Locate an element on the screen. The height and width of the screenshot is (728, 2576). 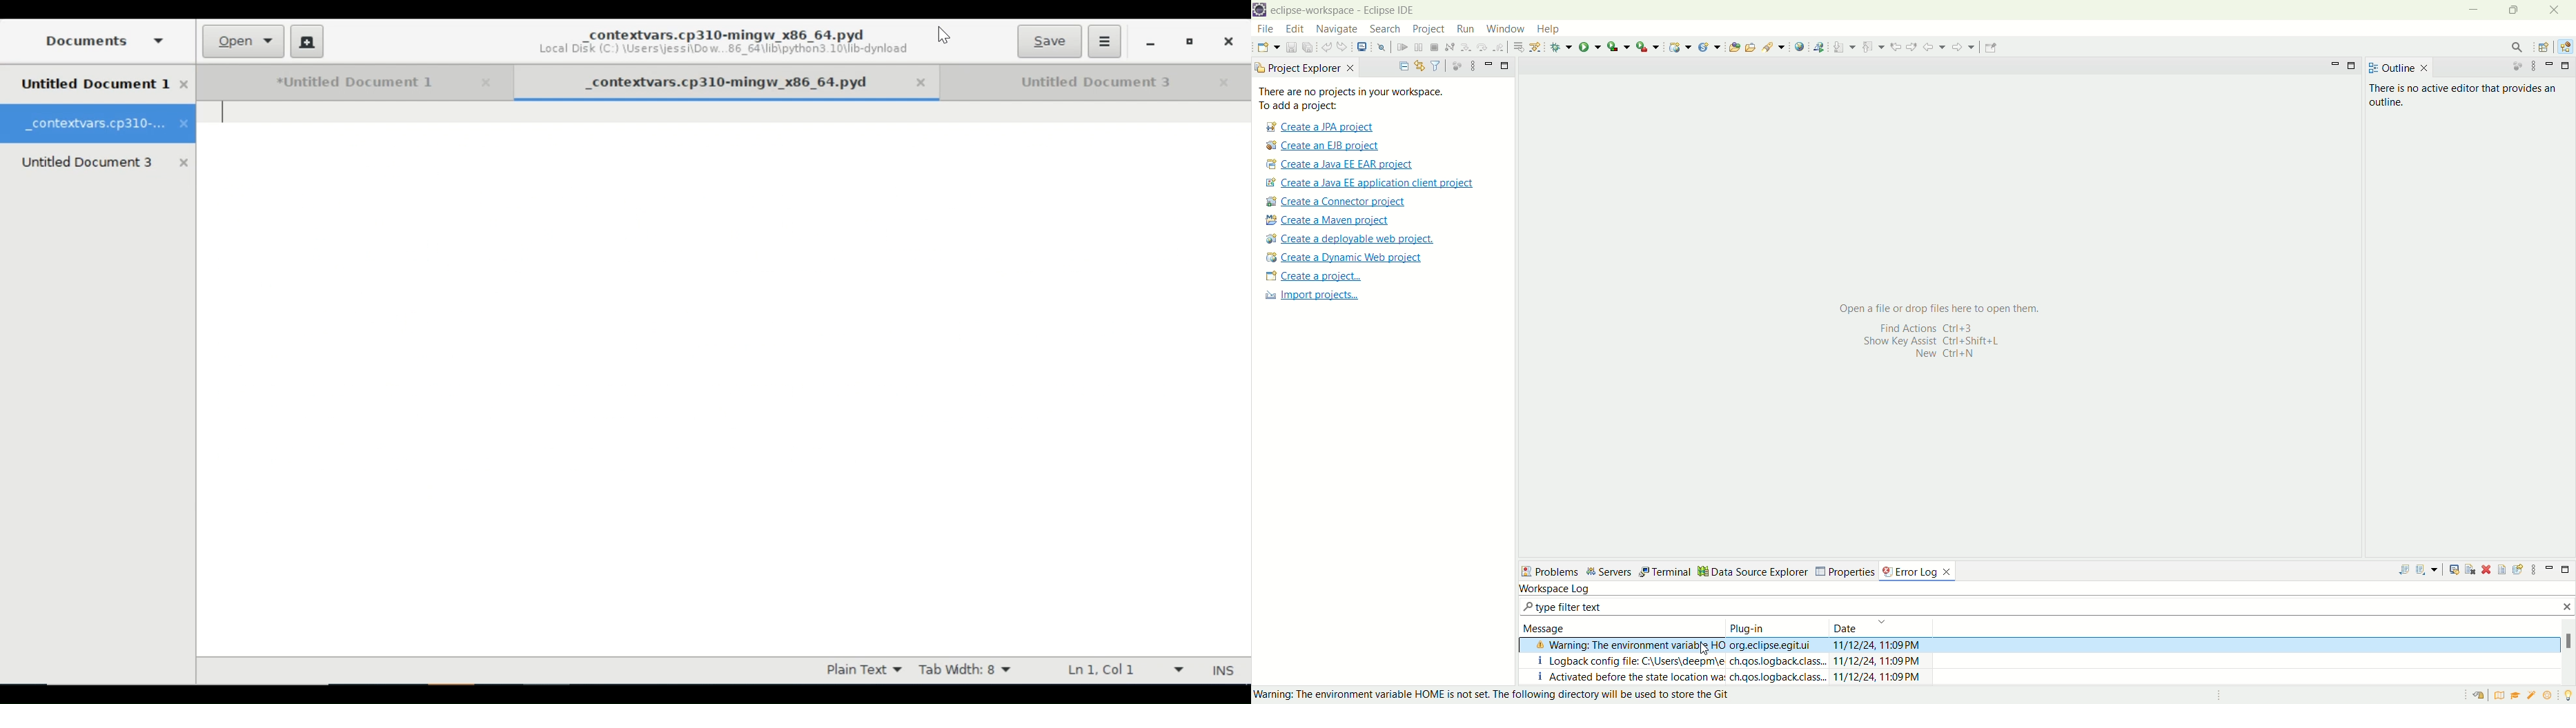
Open is located at coordinates (244, 42).